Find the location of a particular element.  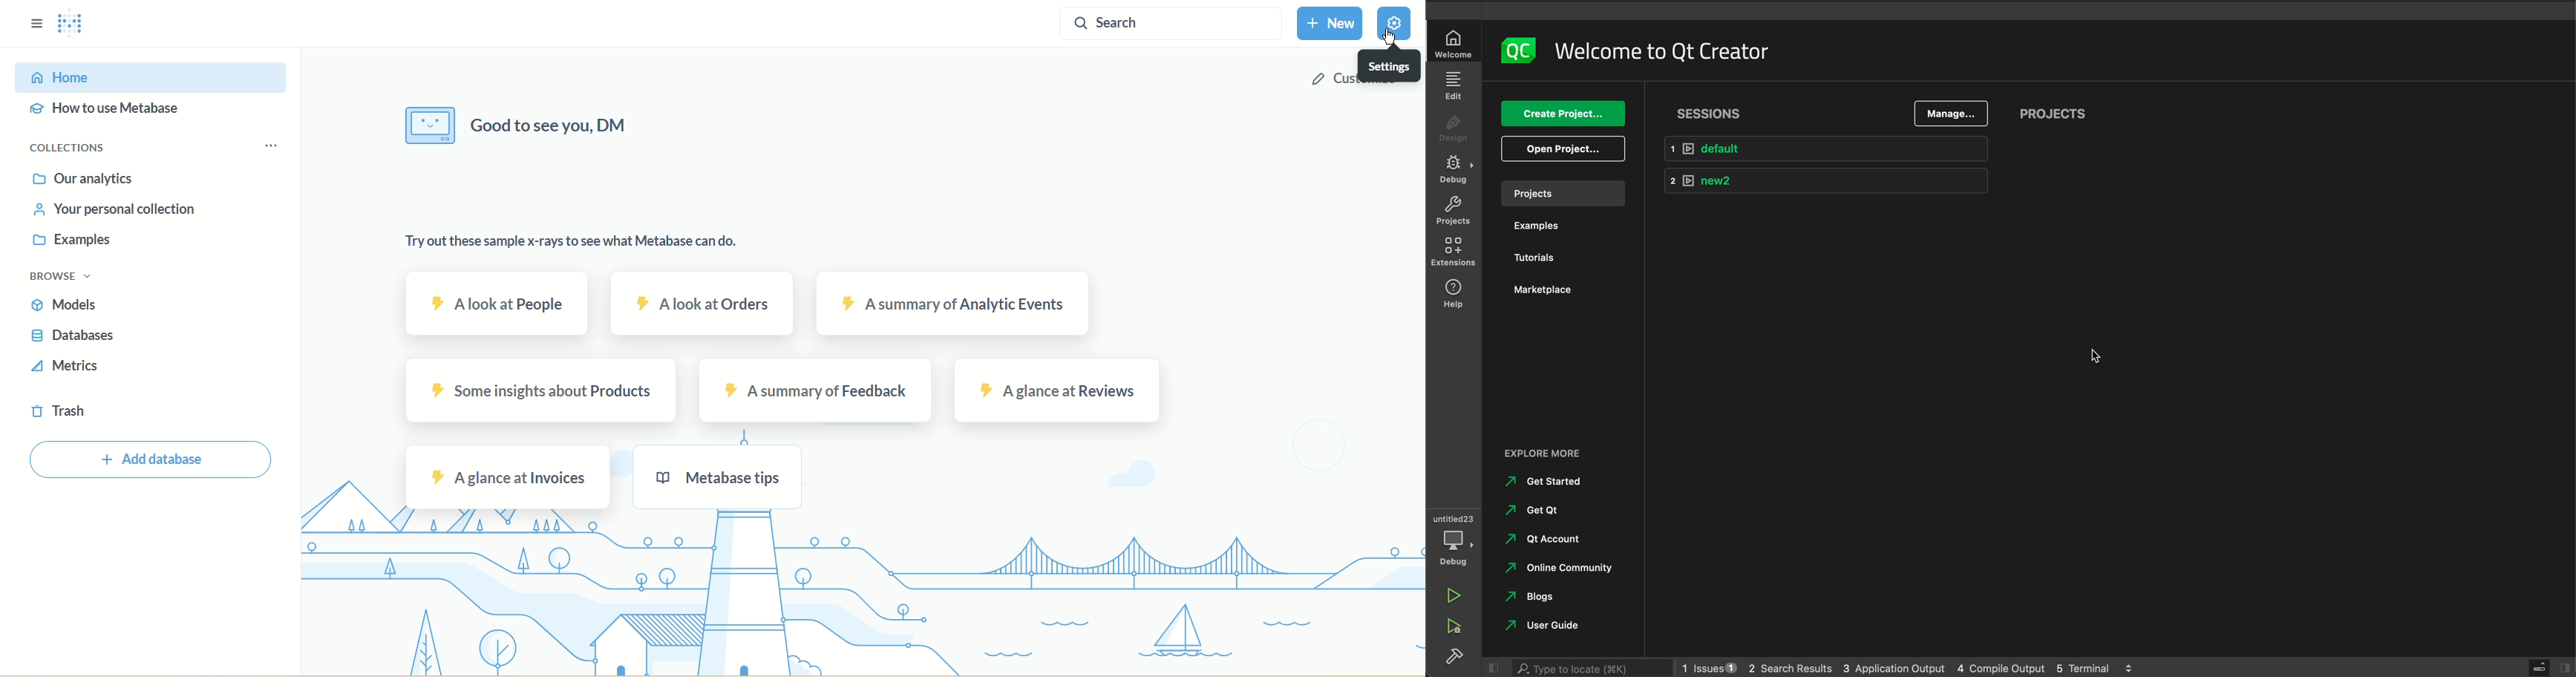

metrics is located at coordinates (68, 366).